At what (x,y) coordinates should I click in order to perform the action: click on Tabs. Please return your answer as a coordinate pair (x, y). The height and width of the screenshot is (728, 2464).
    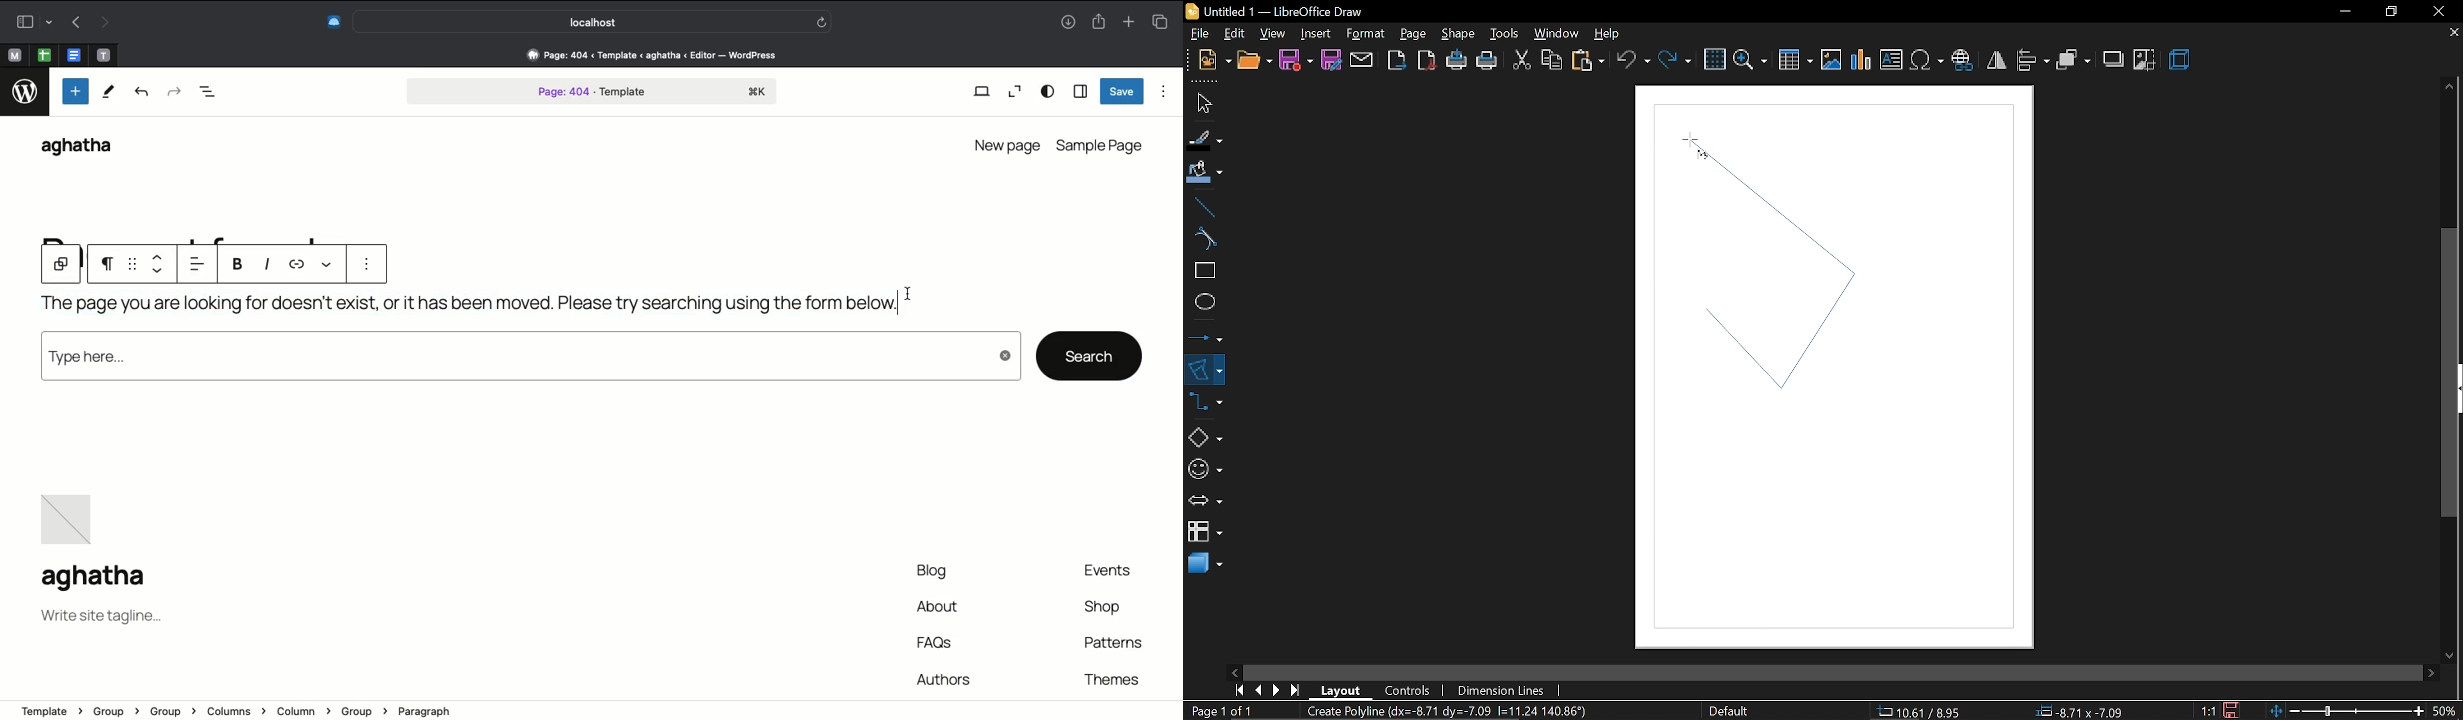
    Looking at the image, I should click on (1165, 20).